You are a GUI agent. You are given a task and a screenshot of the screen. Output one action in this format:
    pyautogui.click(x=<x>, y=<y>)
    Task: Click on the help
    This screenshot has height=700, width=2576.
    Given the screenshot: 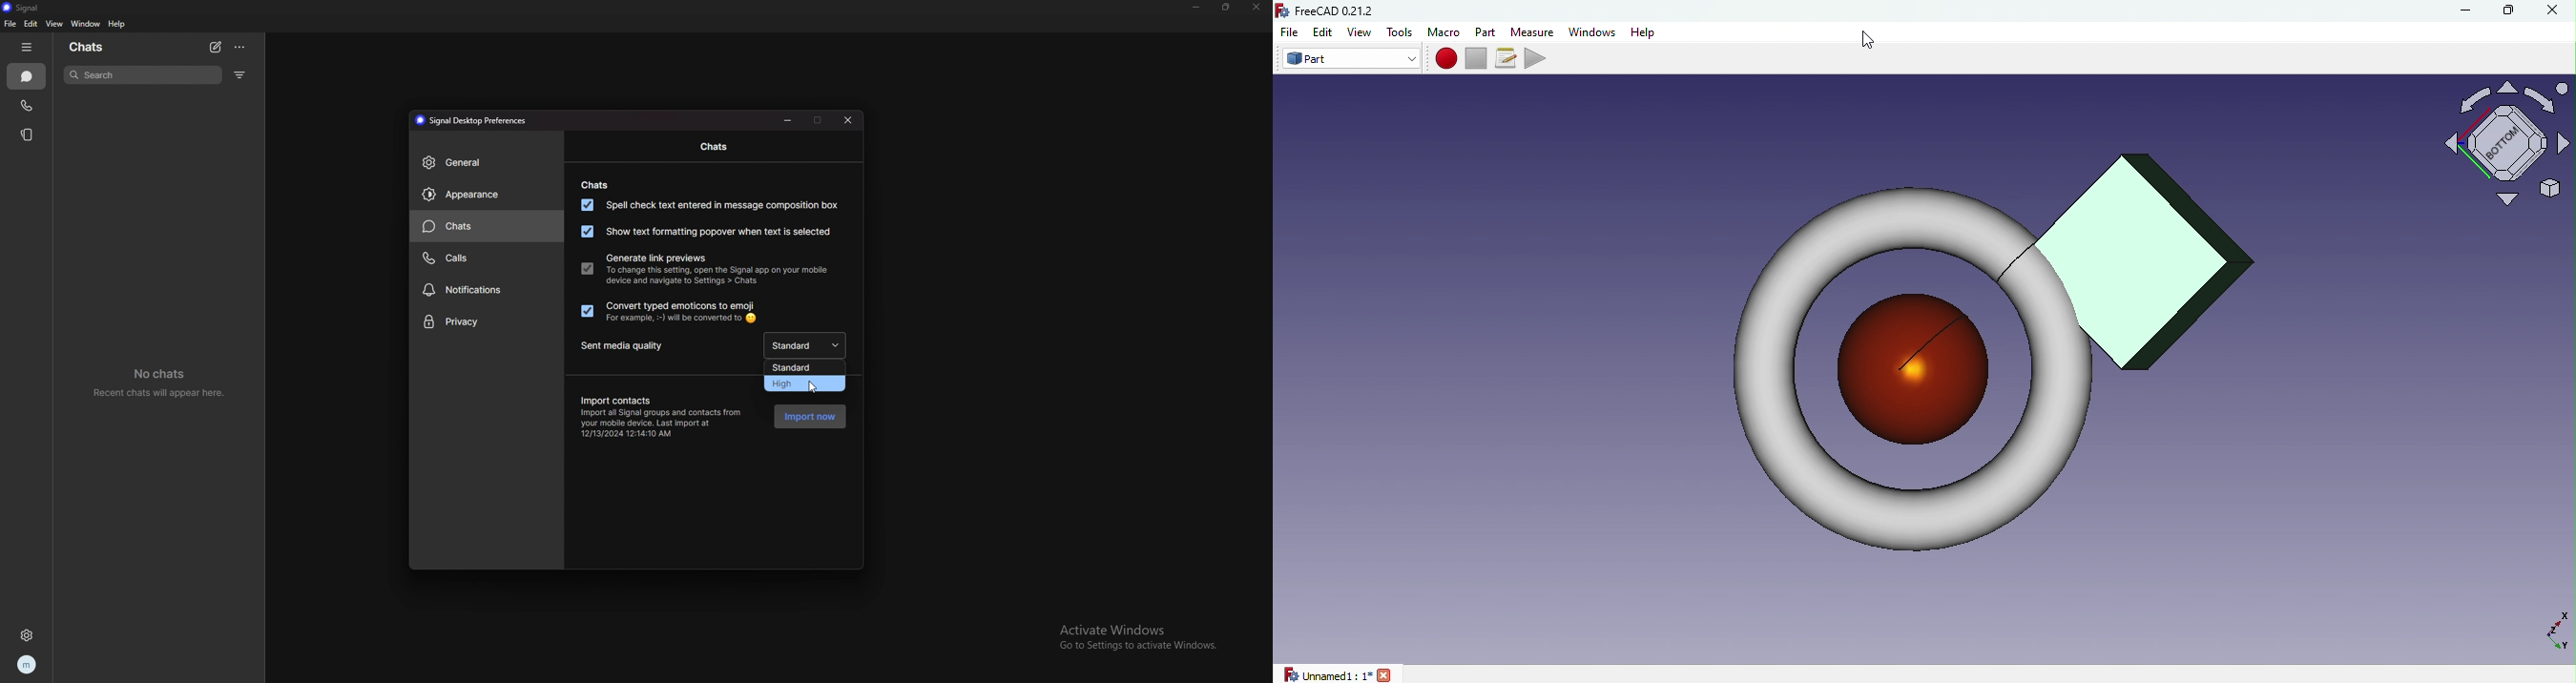 What is the action you would take?
    pyautogui.click(x=117, y=24)
    